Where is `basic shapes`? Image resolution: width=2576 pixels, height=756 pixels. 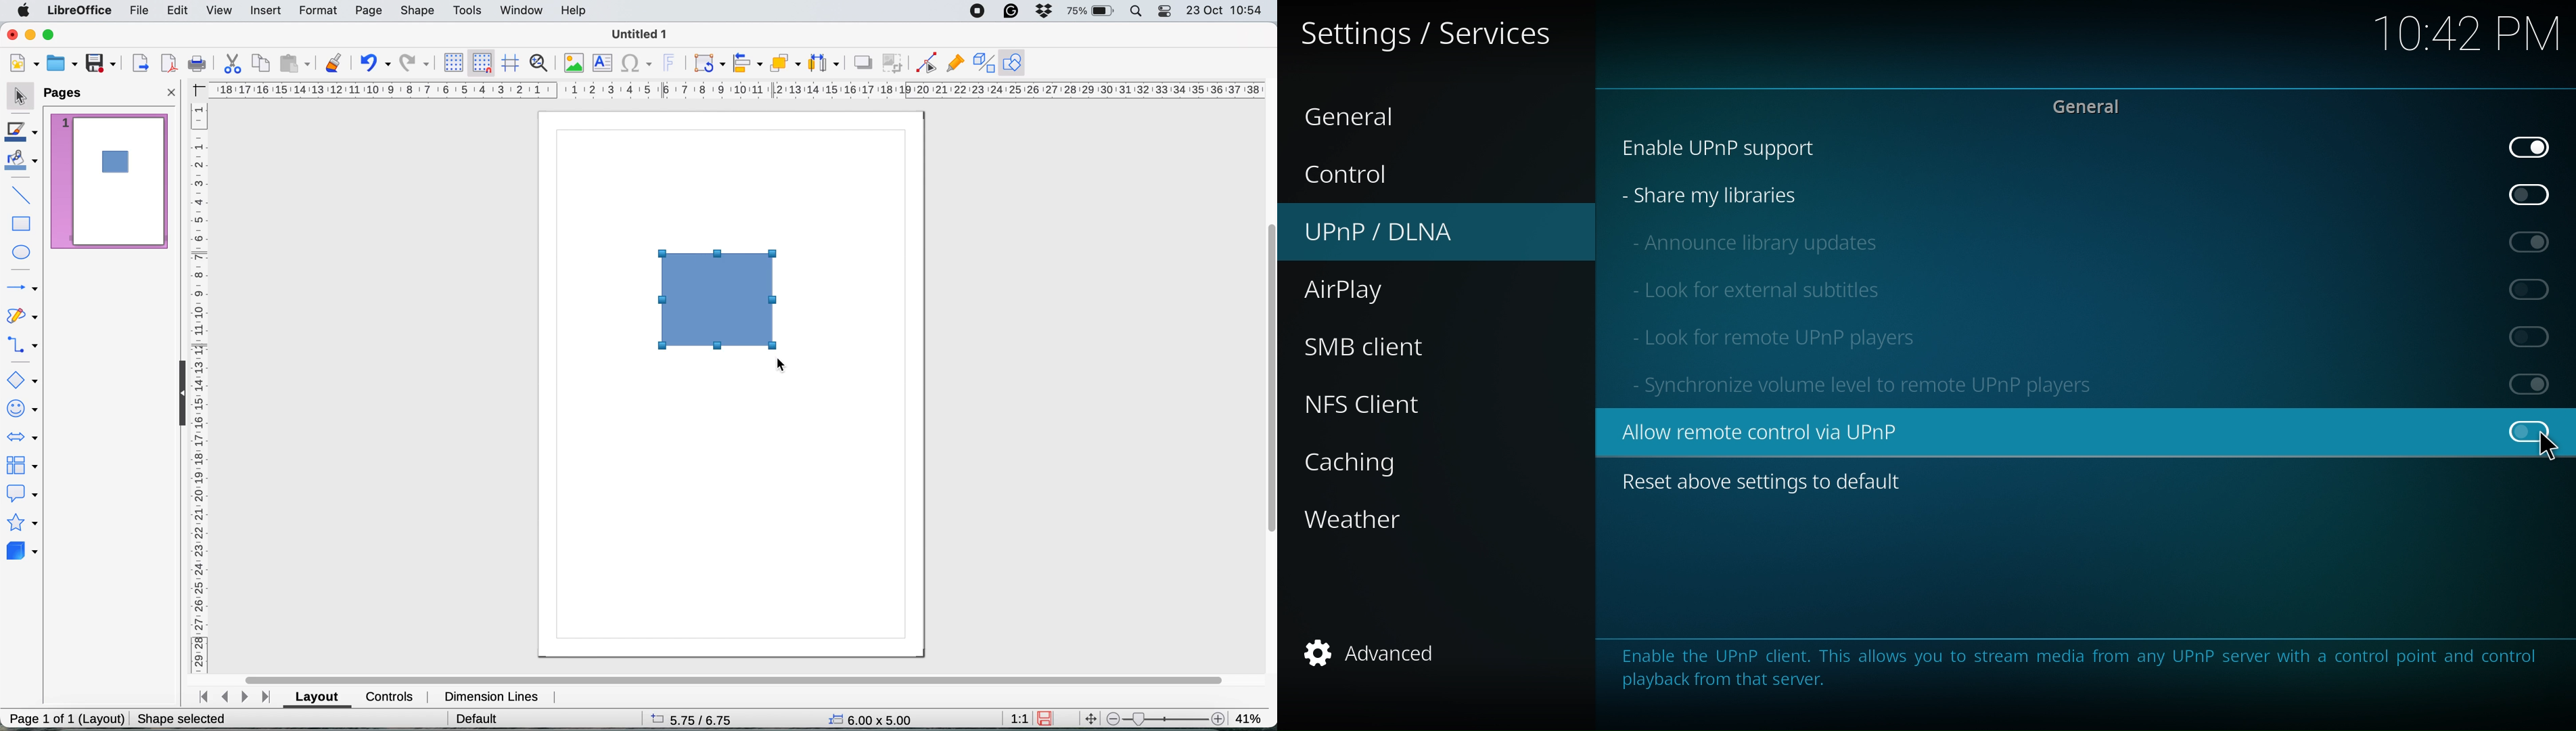
basic shapes is located at coordinates (24, 378).